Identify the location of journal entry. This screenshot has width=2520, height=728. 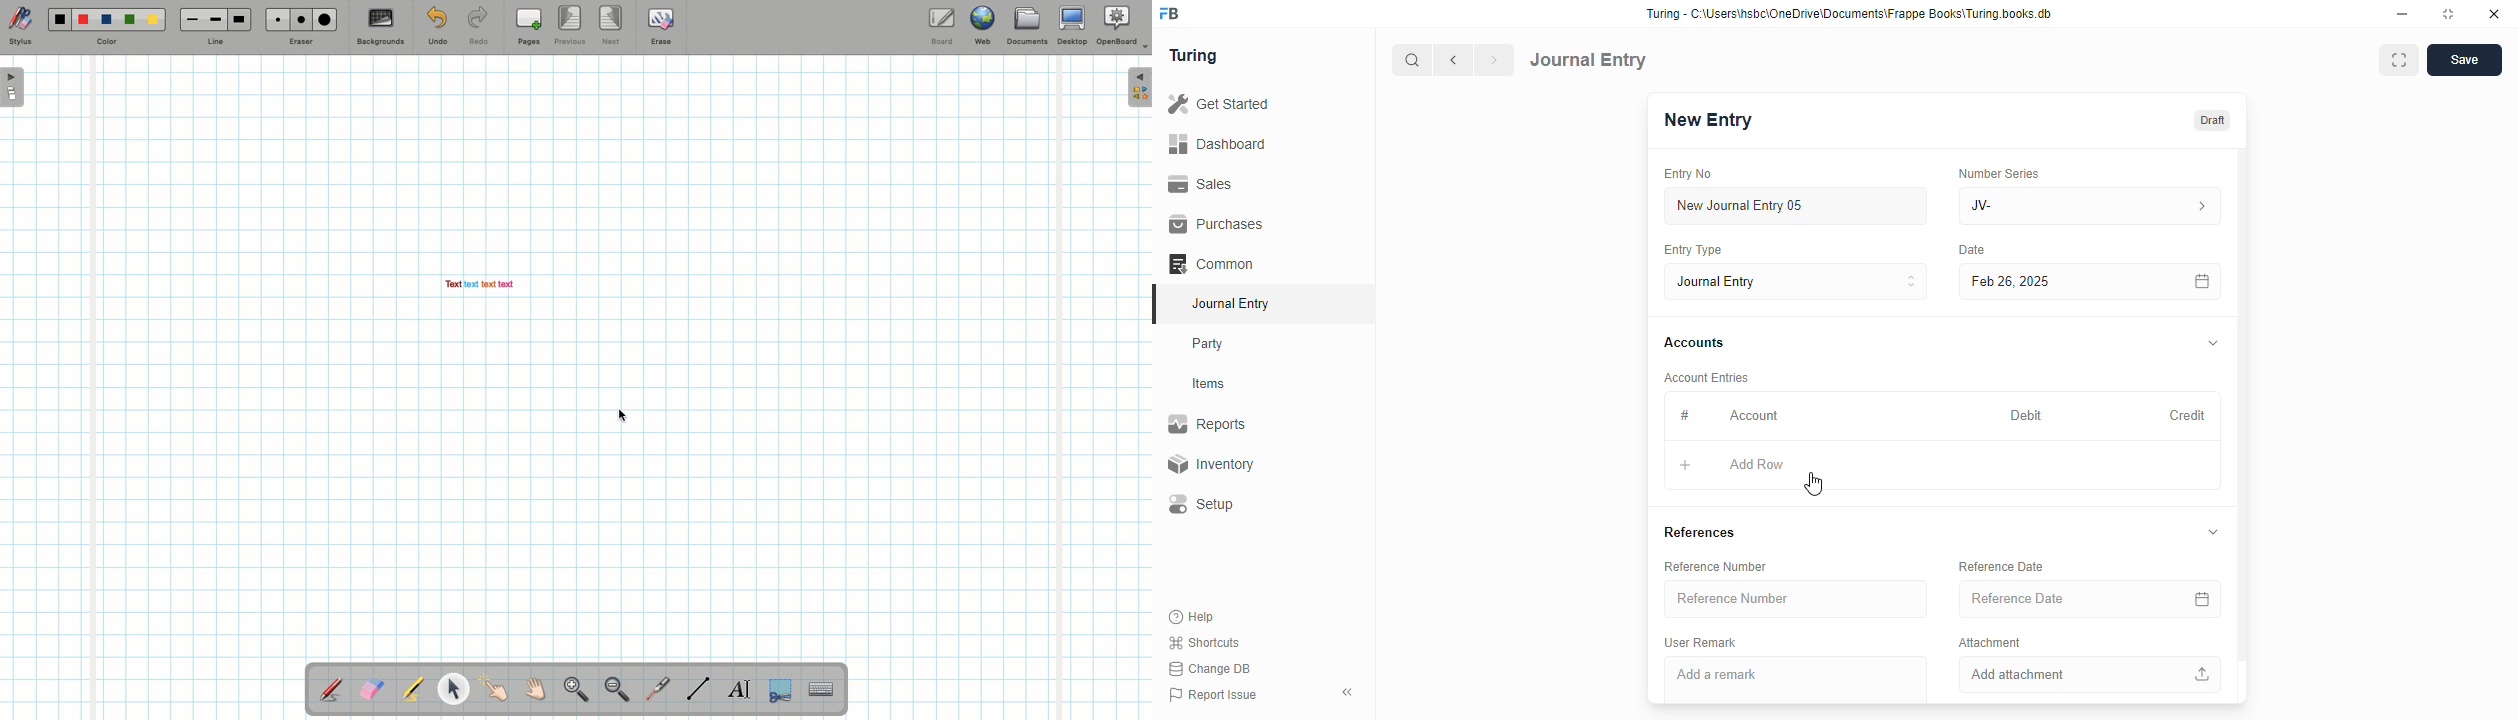
(1589, 59).